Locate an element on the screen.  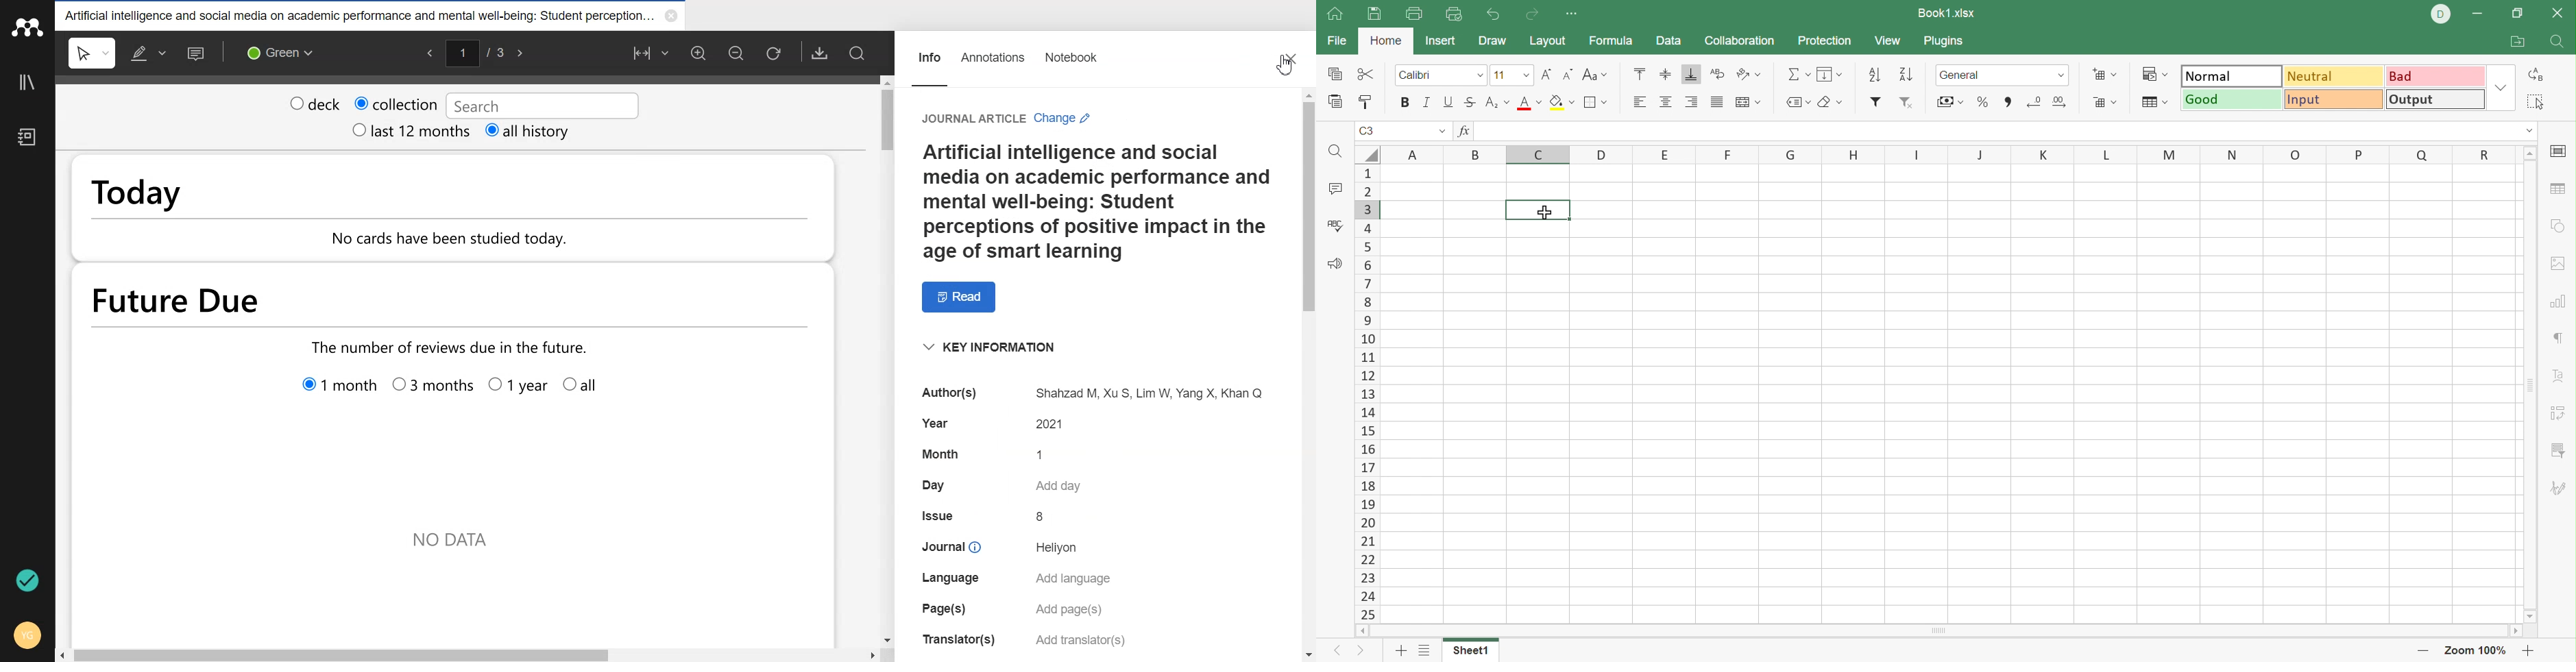
Align Top is located at coordinates (1643, 72).